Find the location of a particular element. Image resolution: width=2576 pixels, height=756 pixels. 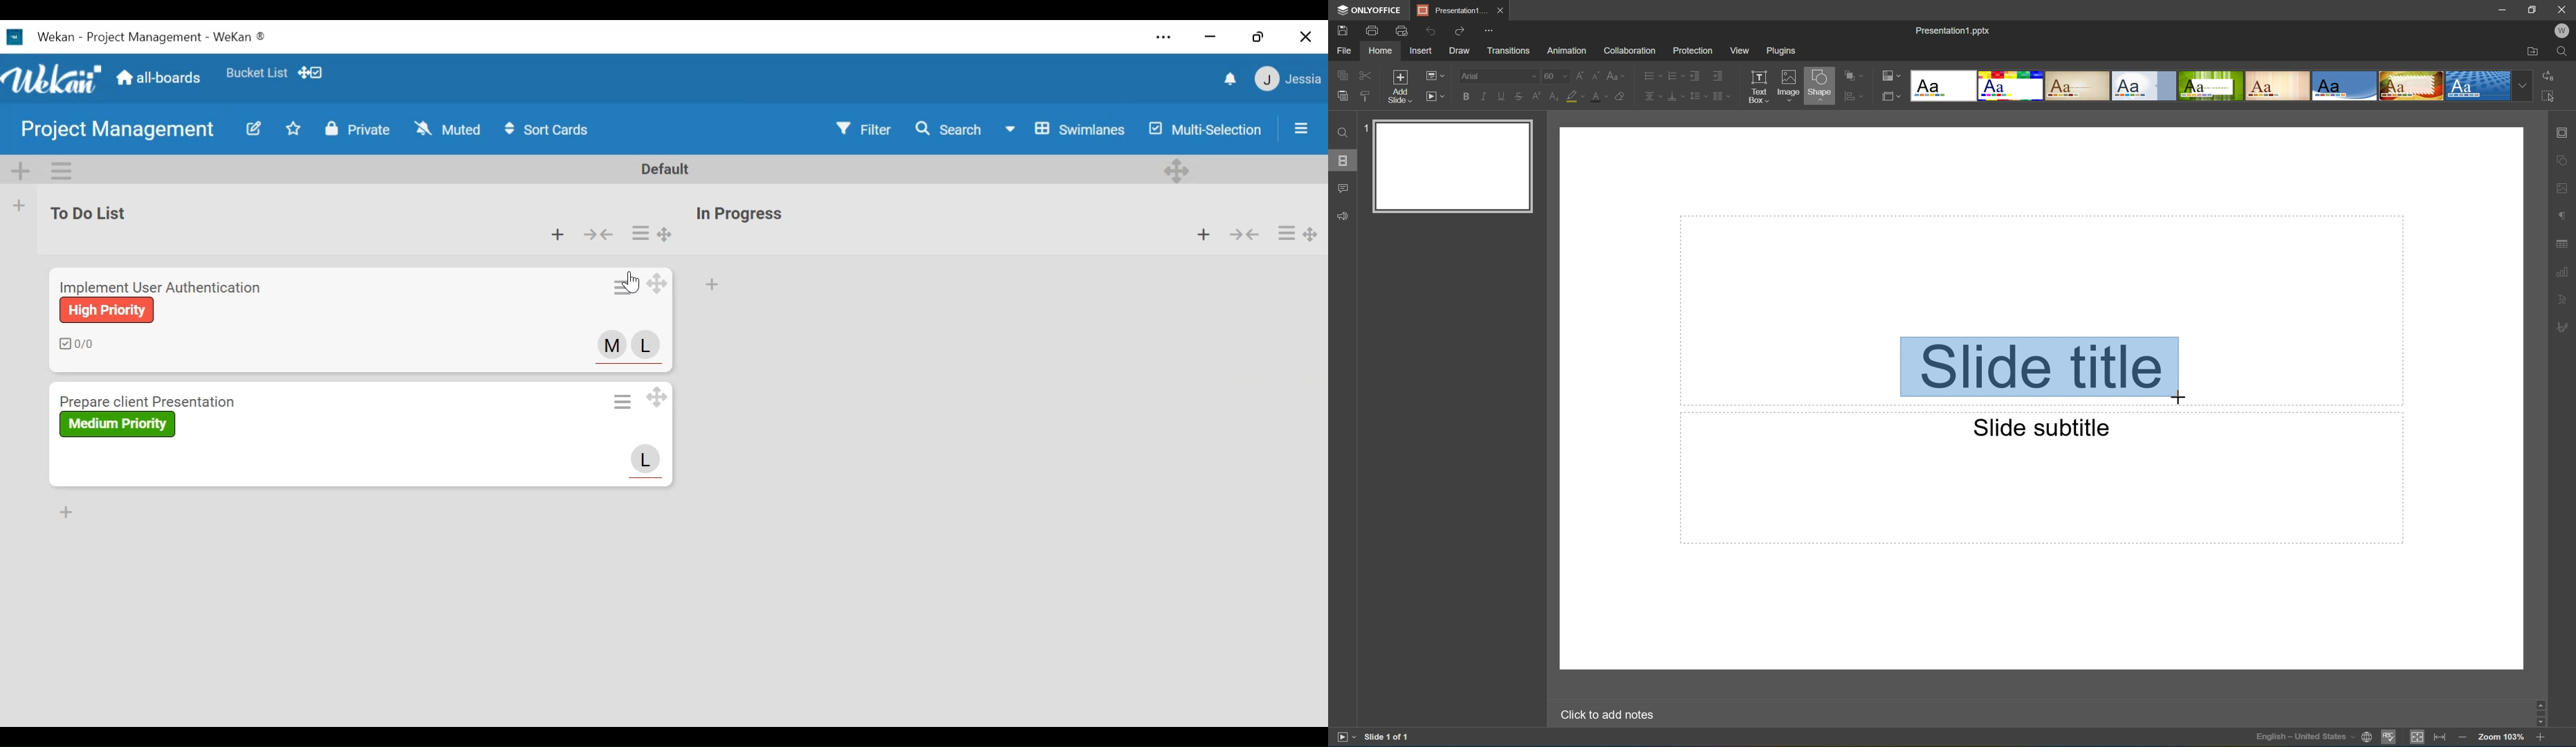

Start slideshow is located at coordinates (1437, 97).